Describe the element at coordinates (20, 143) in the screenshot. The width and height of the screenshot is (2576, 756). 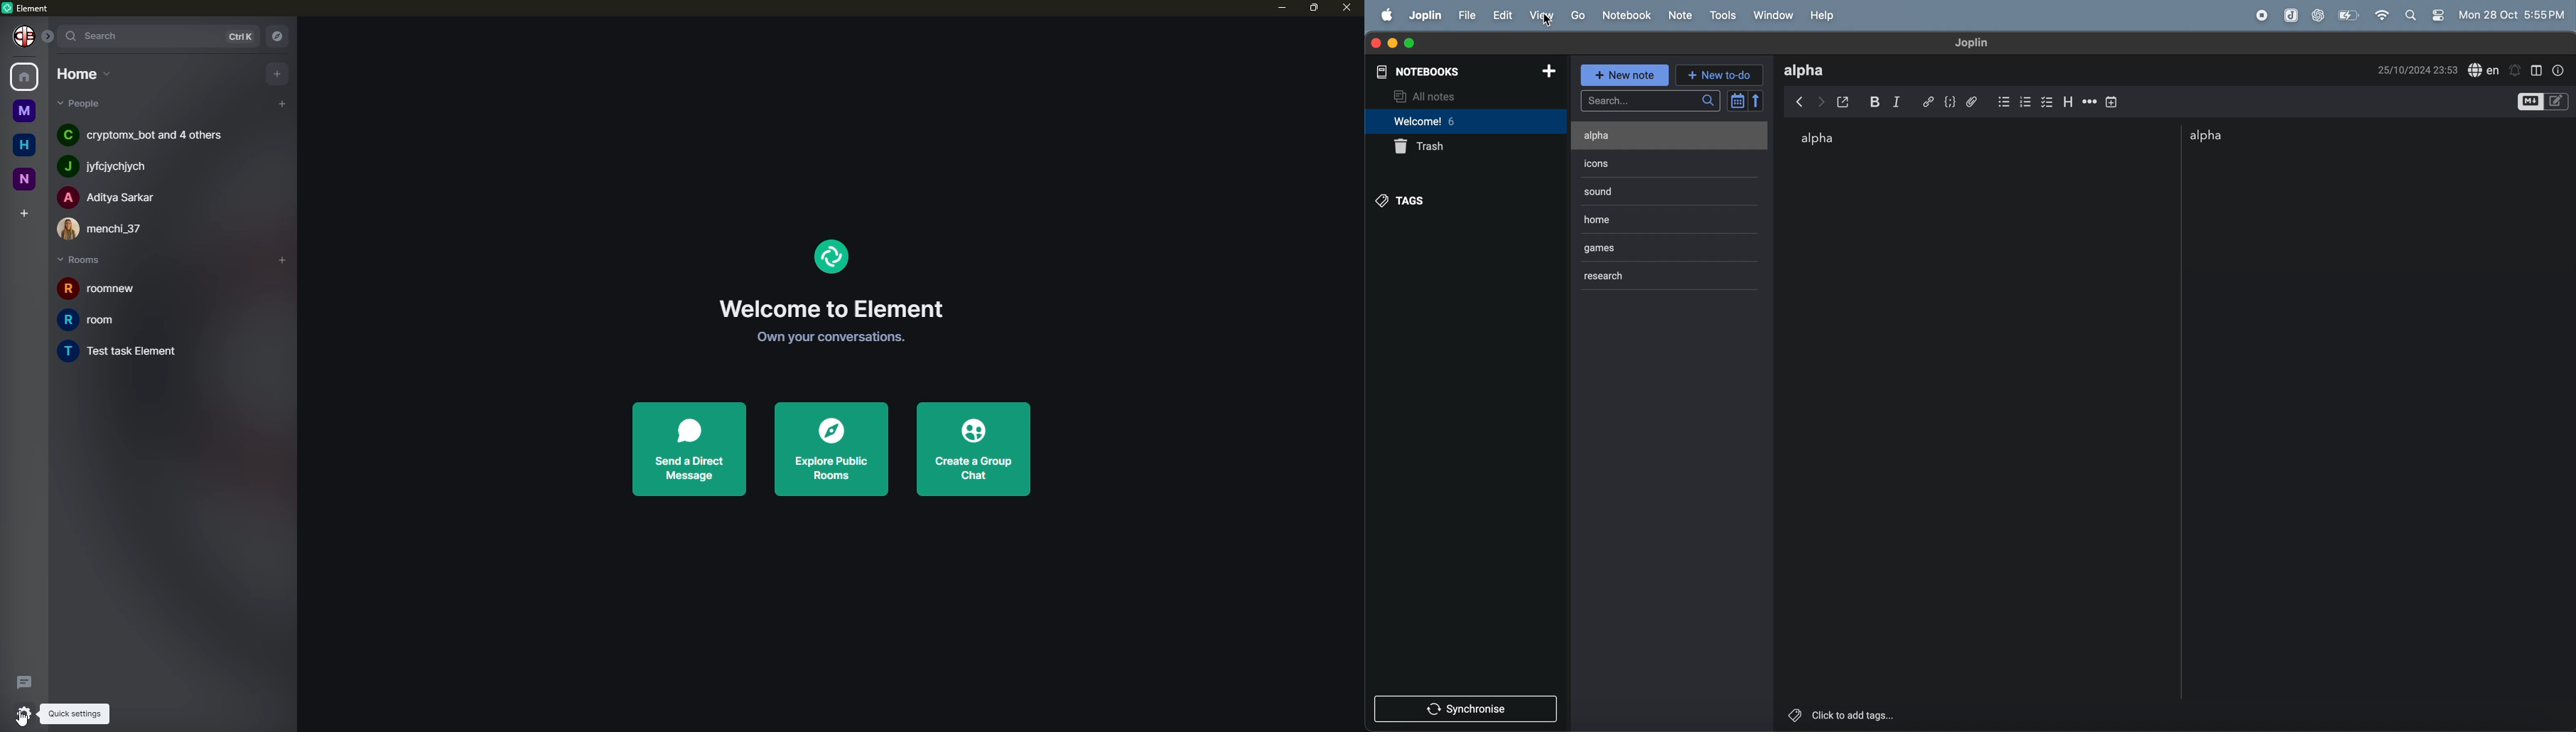
I see `home` at that location.